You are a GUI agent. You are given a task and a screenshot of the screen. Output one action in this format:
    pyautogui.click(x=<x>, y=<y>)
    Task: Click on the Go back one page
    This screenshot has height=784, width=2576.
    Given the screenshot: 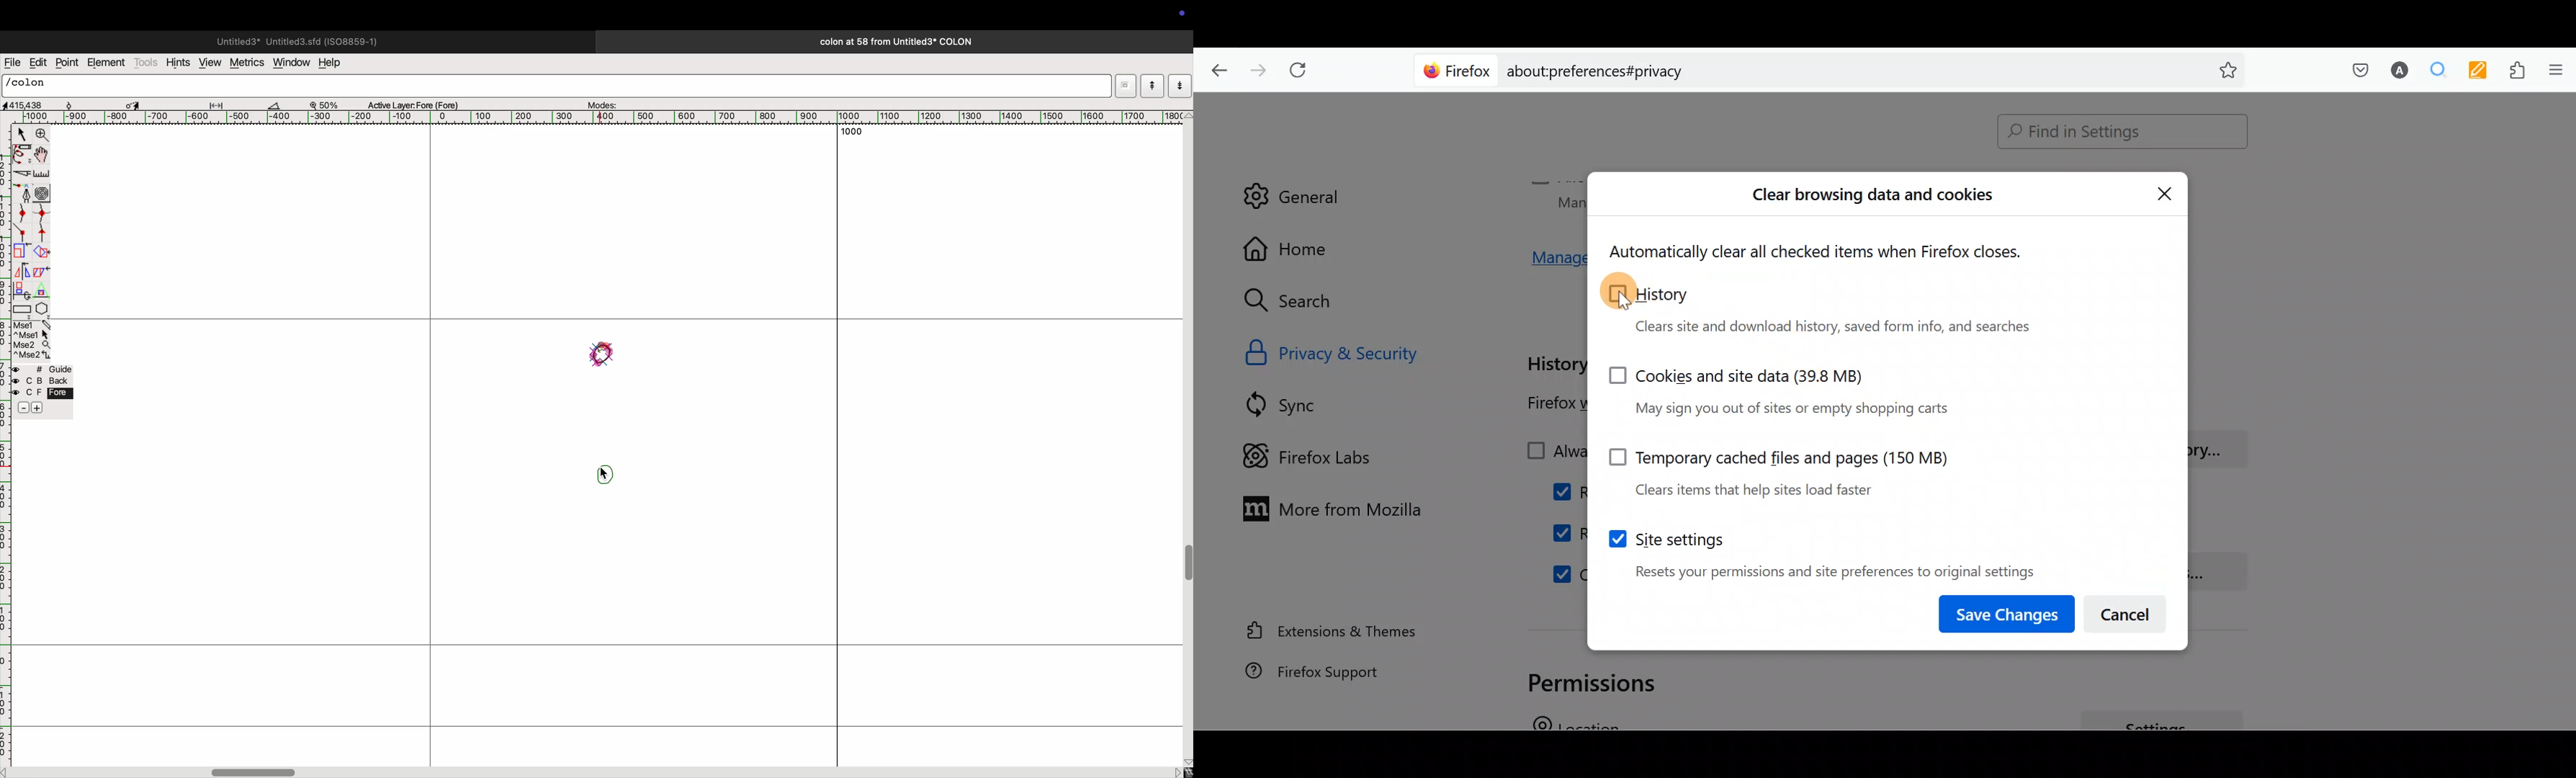 What is the action you would take?
    pyautogui.click(x=1216, y=68)
    